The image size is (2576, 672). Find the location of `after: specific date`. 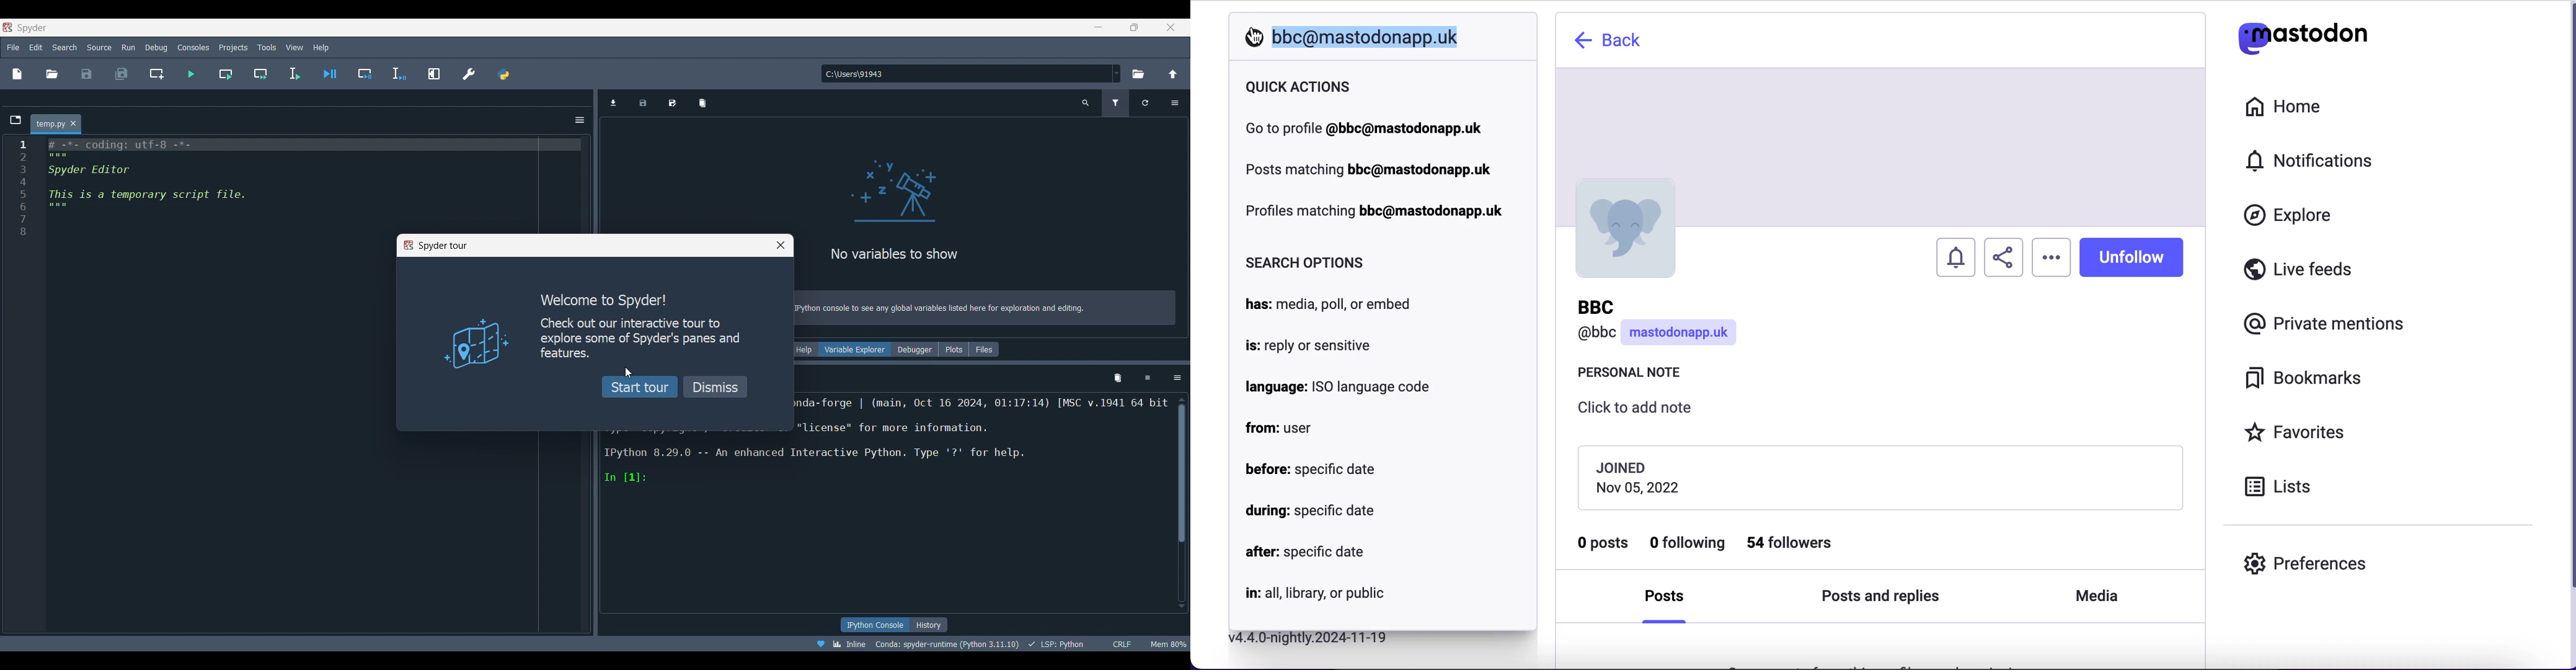

after: specific date is located at coordinates (1305, 555).